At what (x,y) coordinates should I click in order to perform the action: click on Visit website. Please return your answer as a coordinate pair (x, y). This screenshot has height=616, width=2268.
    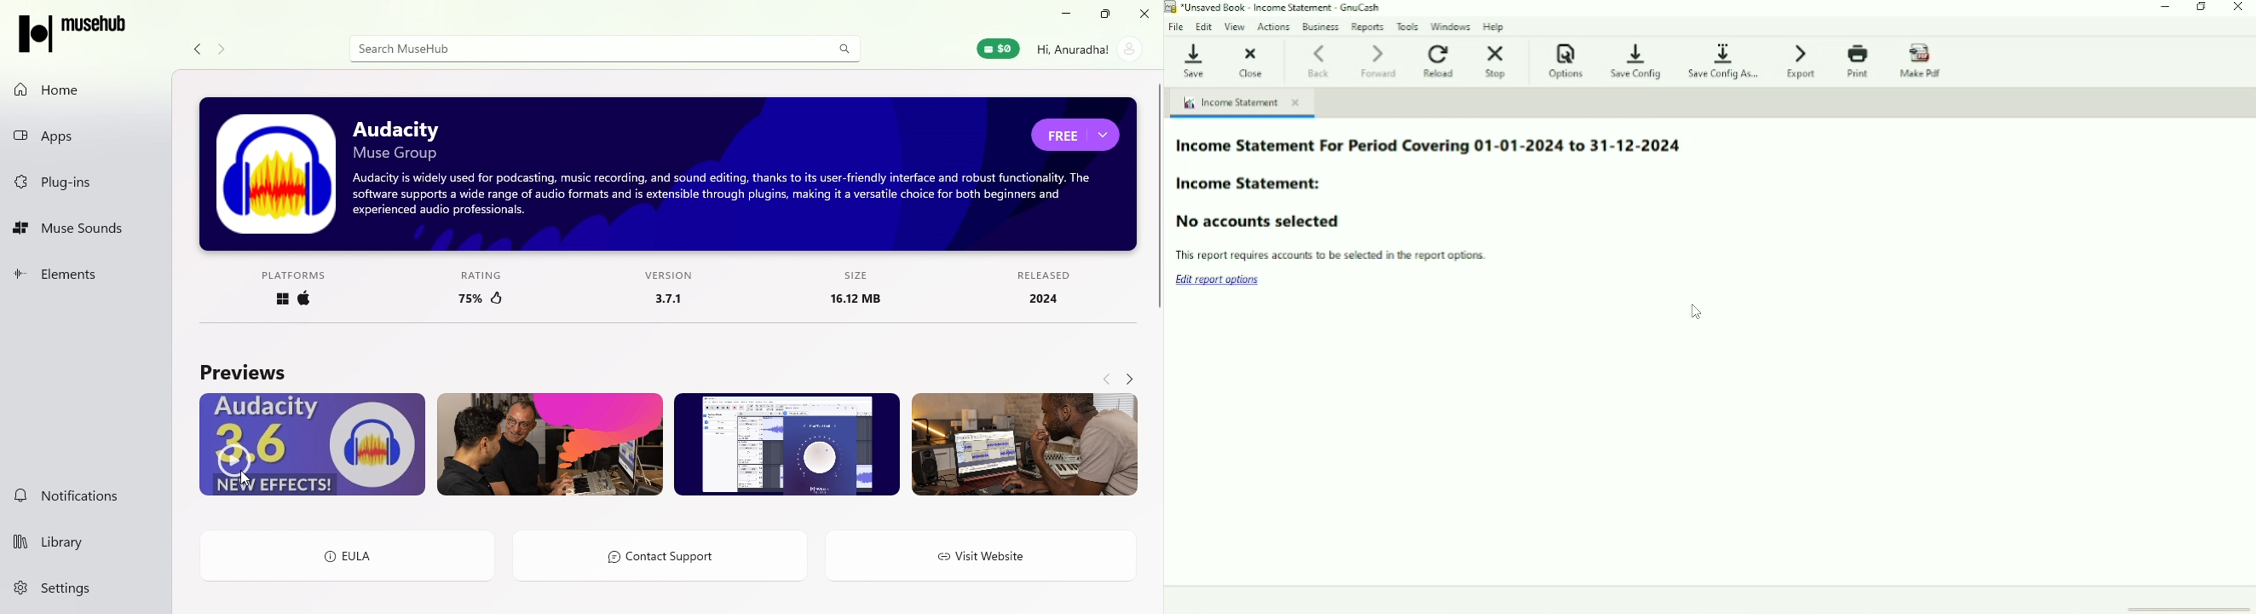
    Looking at the image, I should click on (987, 559).